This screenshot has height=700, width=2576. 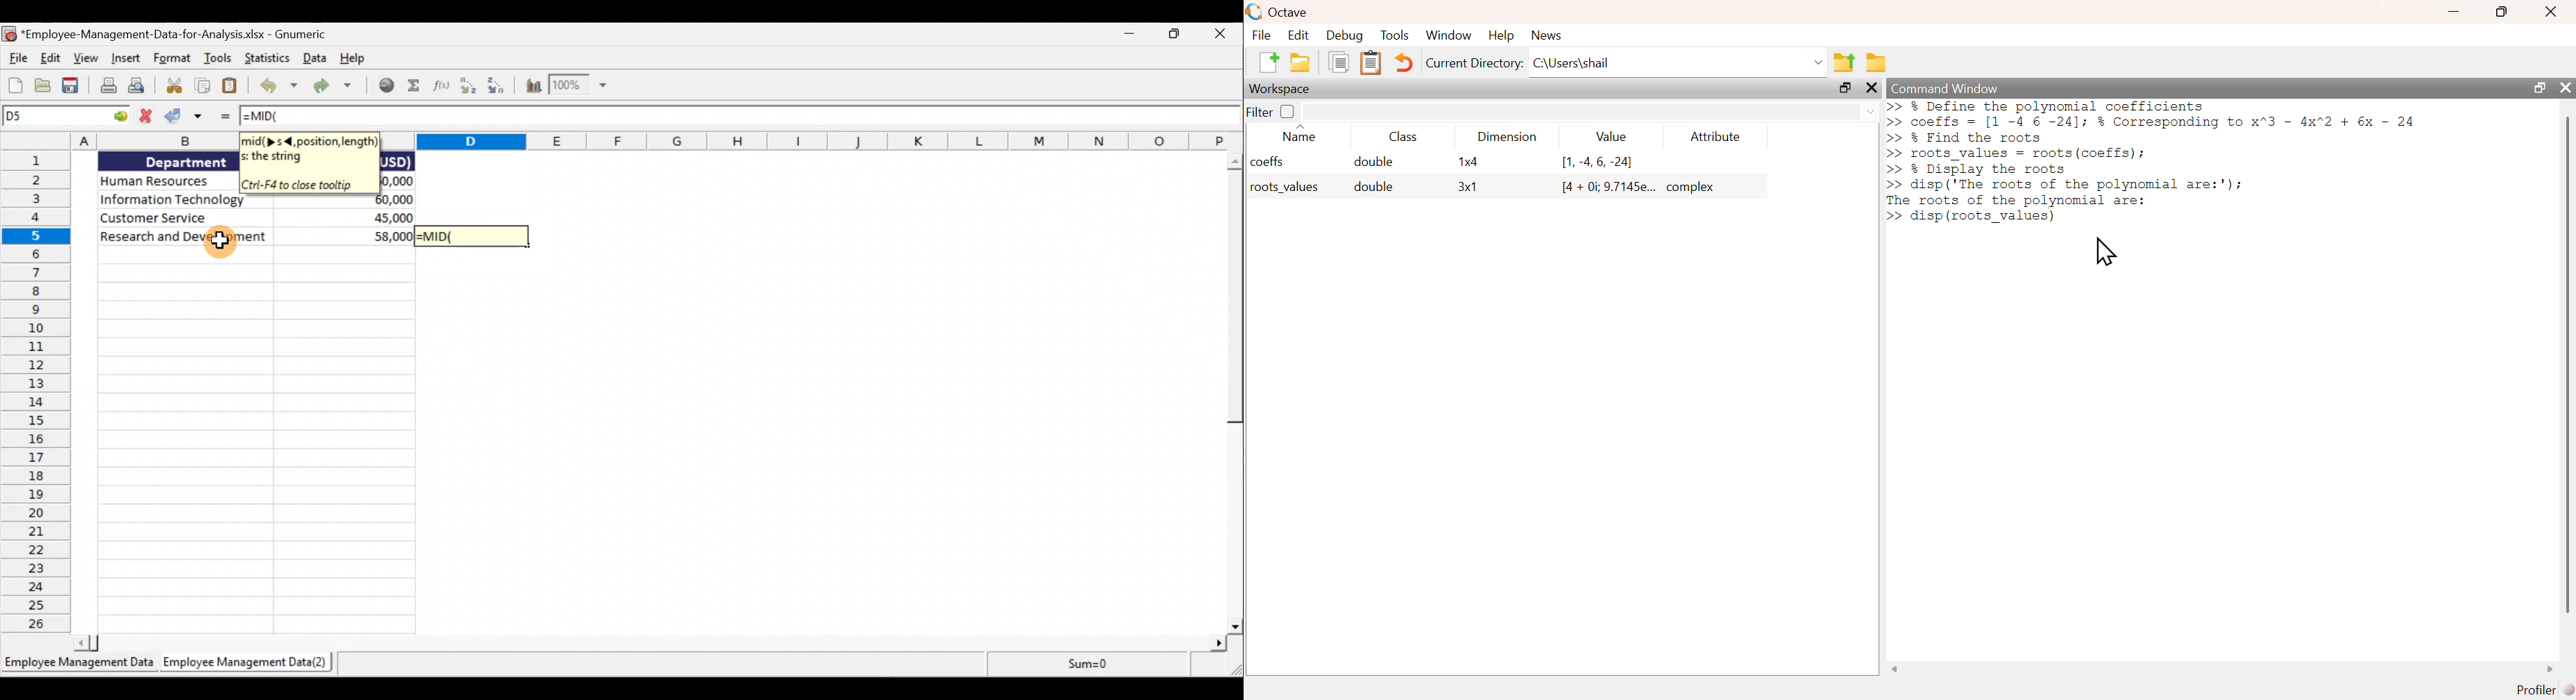 I want to click on Filter, so click(x=1272, y=112).